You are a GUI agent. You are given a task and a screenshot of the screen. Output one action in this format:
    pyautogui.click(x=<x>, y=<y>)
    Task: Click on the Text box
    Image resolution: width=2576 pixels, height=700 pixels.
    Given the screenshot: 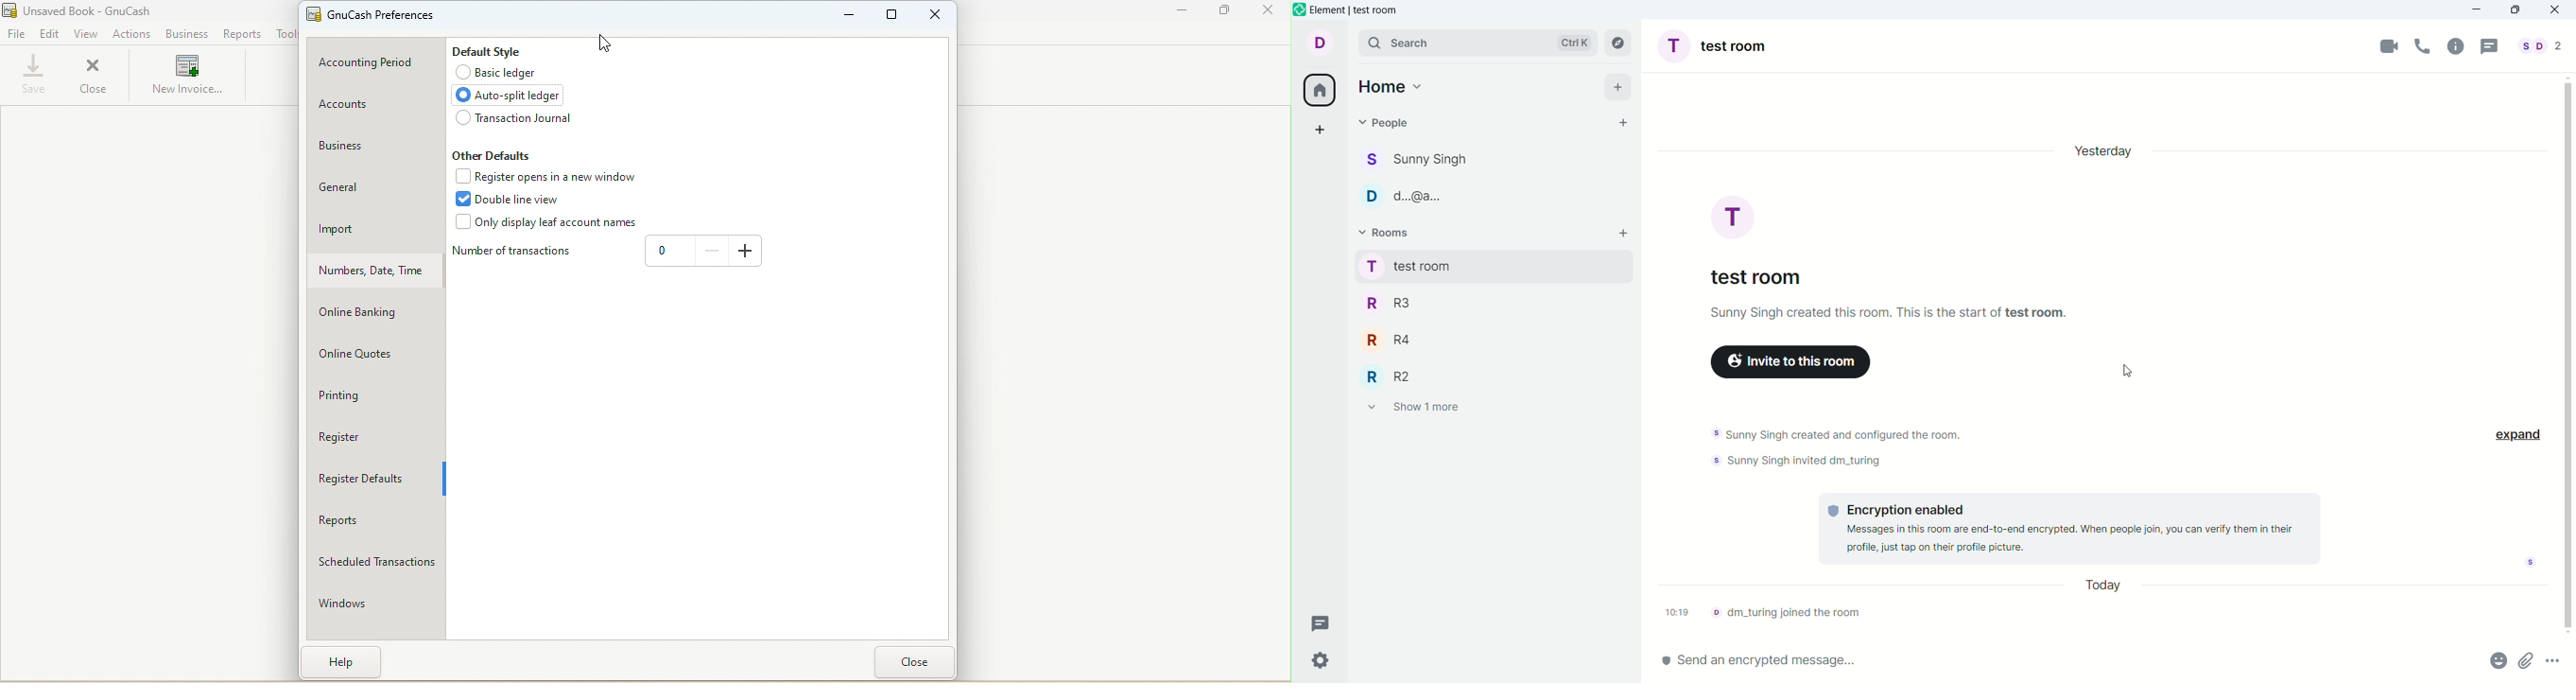 What is the action you would take?
    pyautogui.click(x=668, y=252)
    